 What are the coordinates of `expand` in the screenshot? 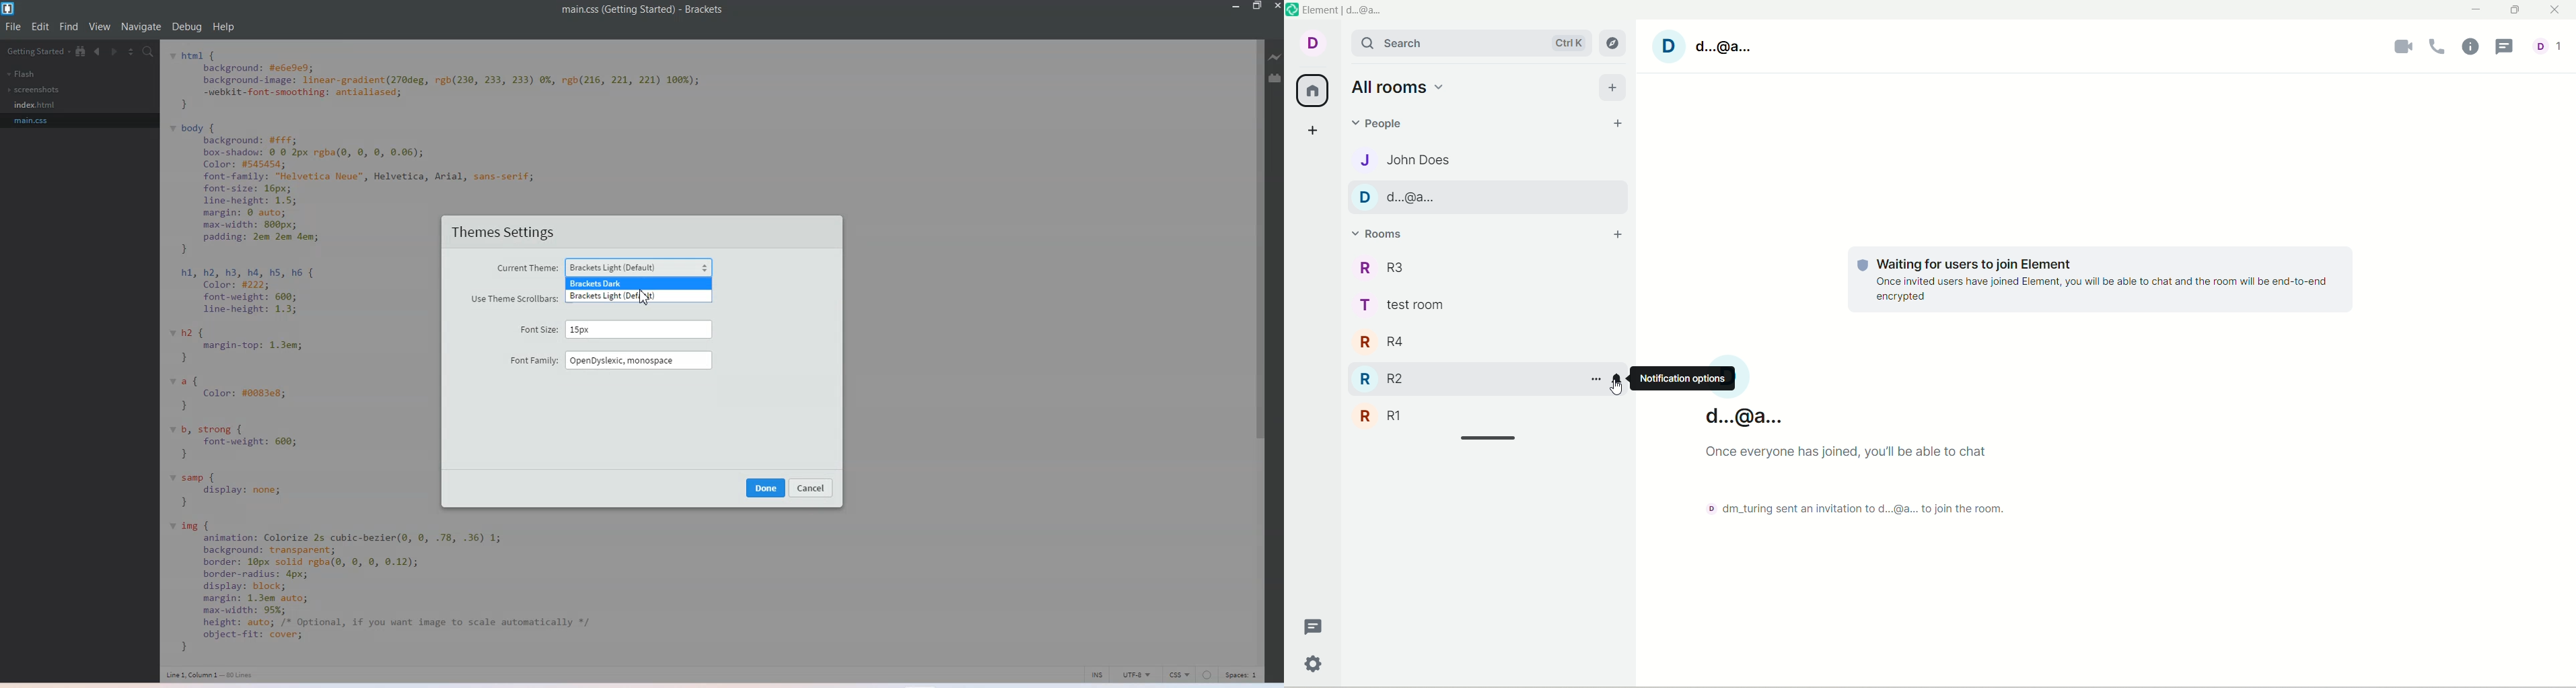 It's located at (1491, 439).